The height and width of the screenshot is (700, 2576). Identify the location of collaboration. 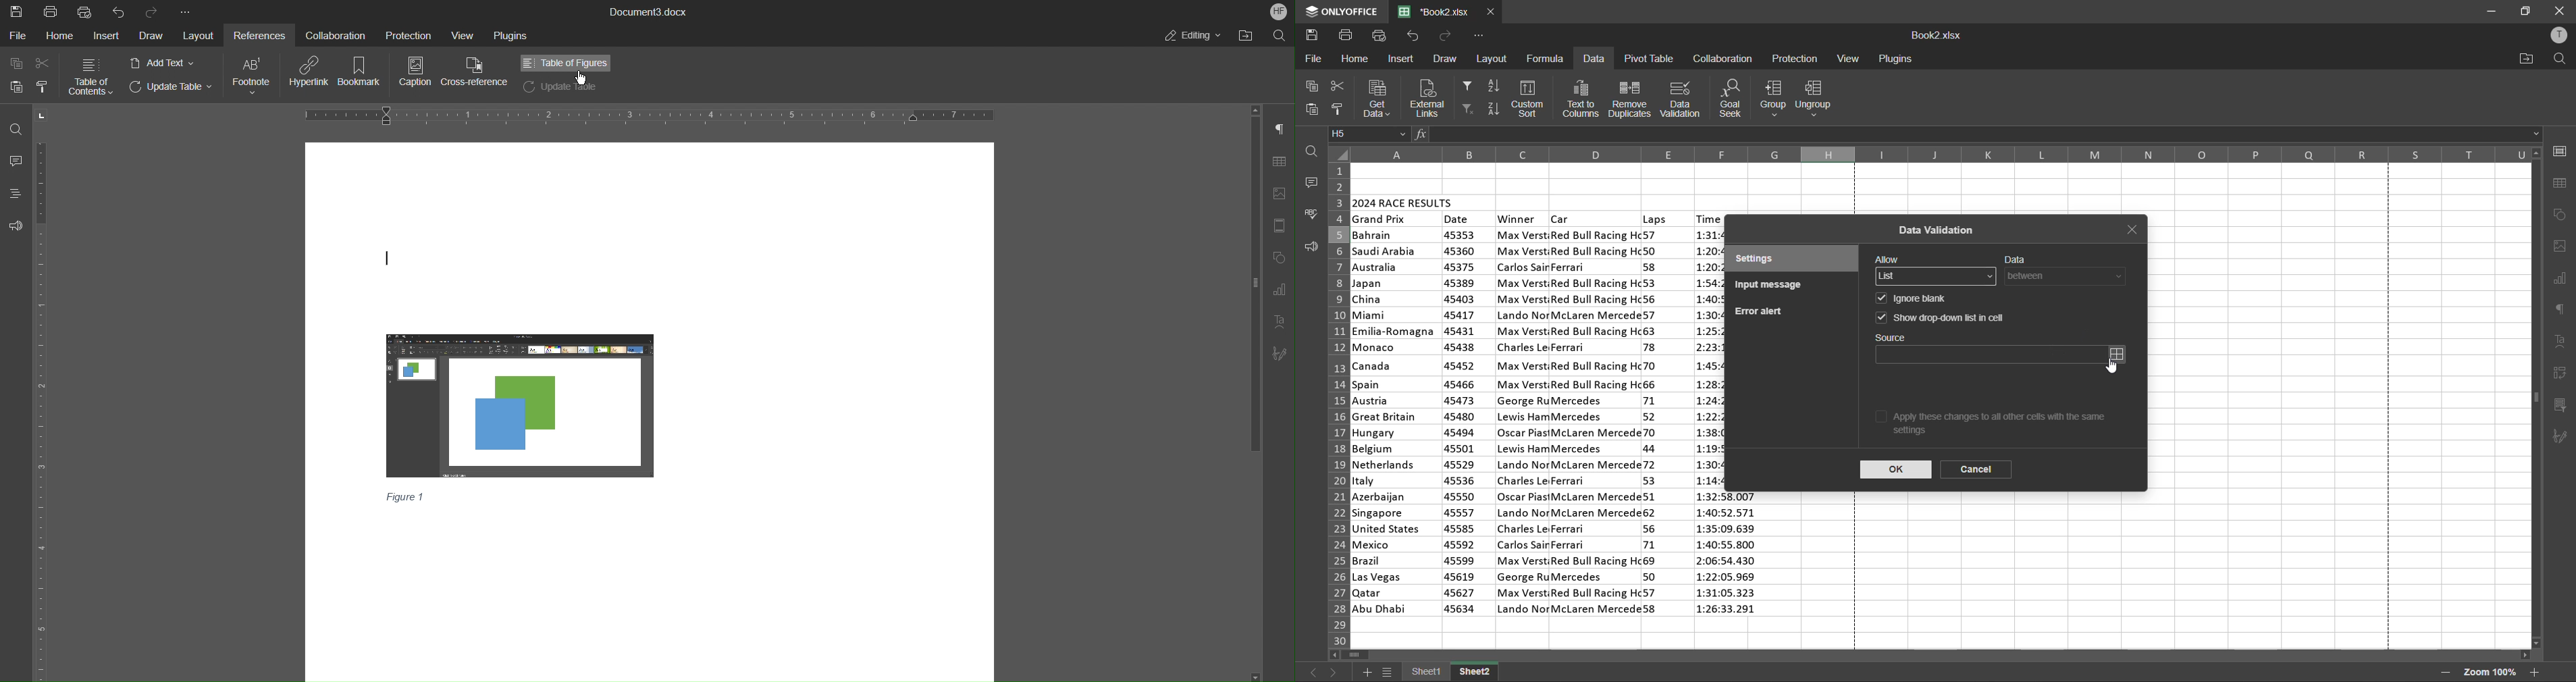
(1722, 58).